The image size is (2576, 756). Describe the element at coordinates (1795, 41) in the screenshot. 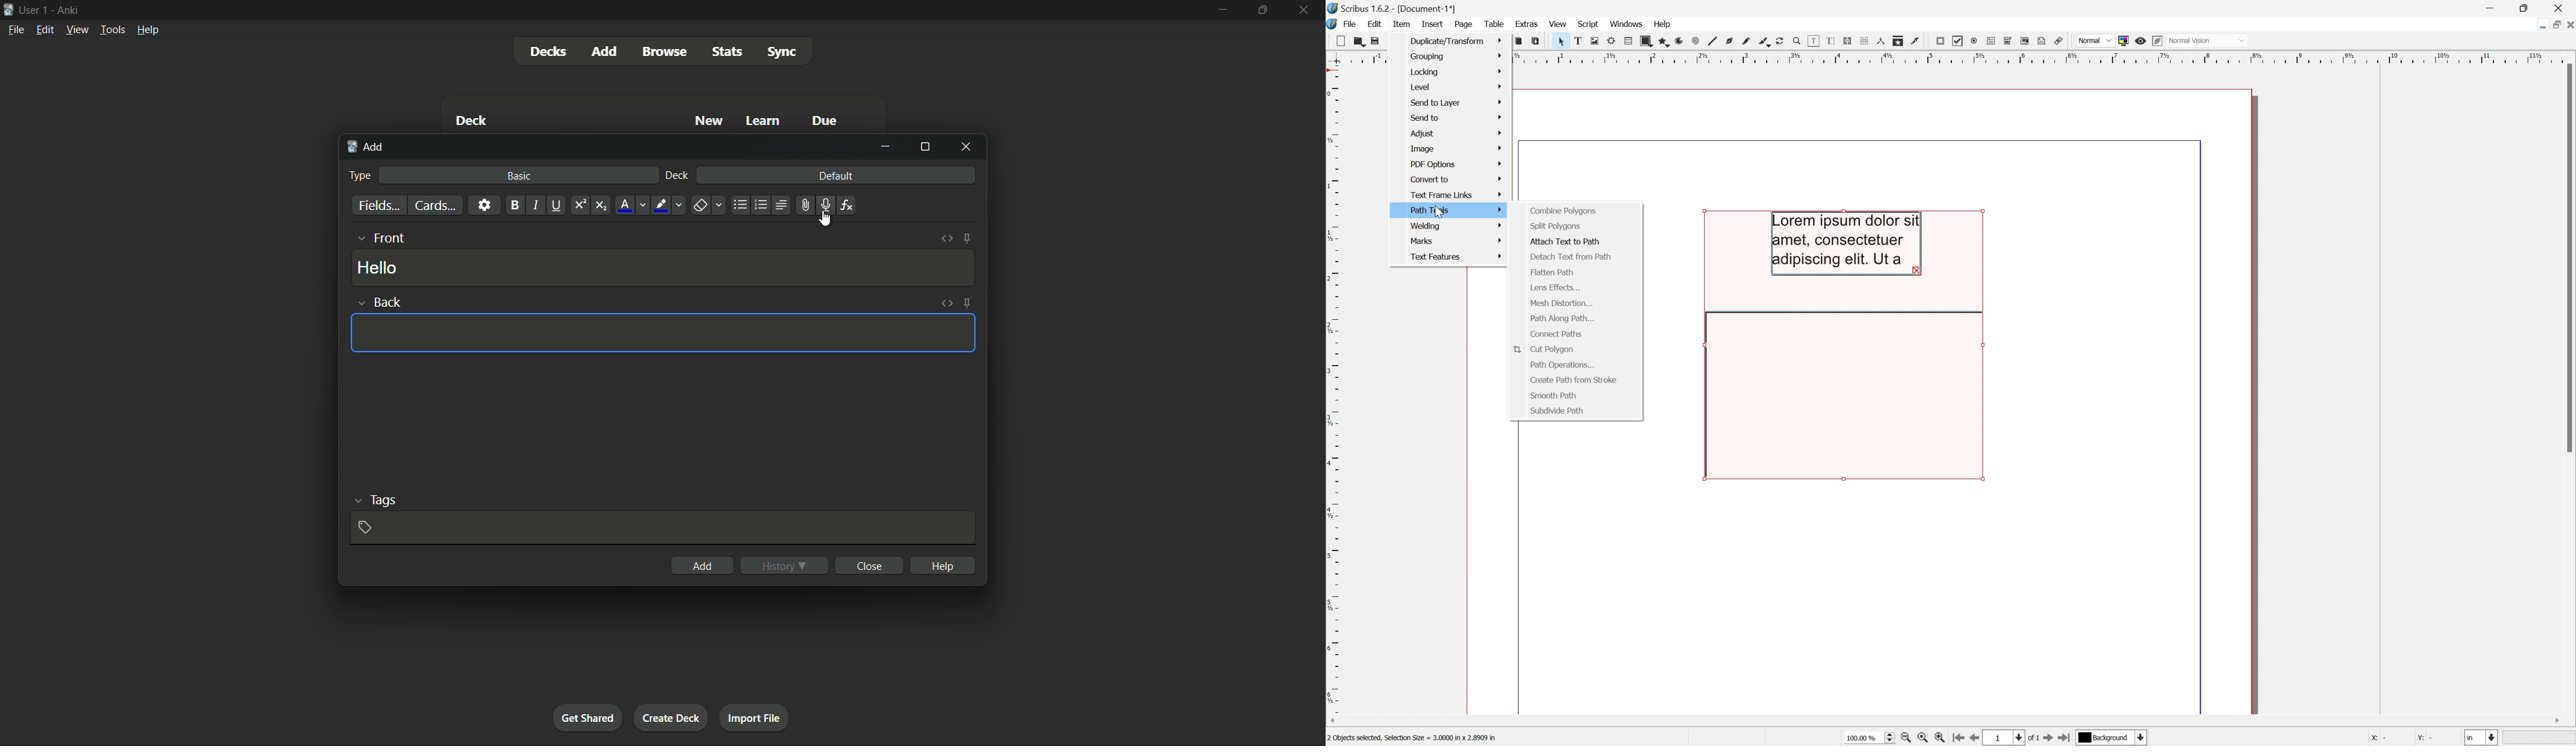

I see `Zoom in or out` at that location.